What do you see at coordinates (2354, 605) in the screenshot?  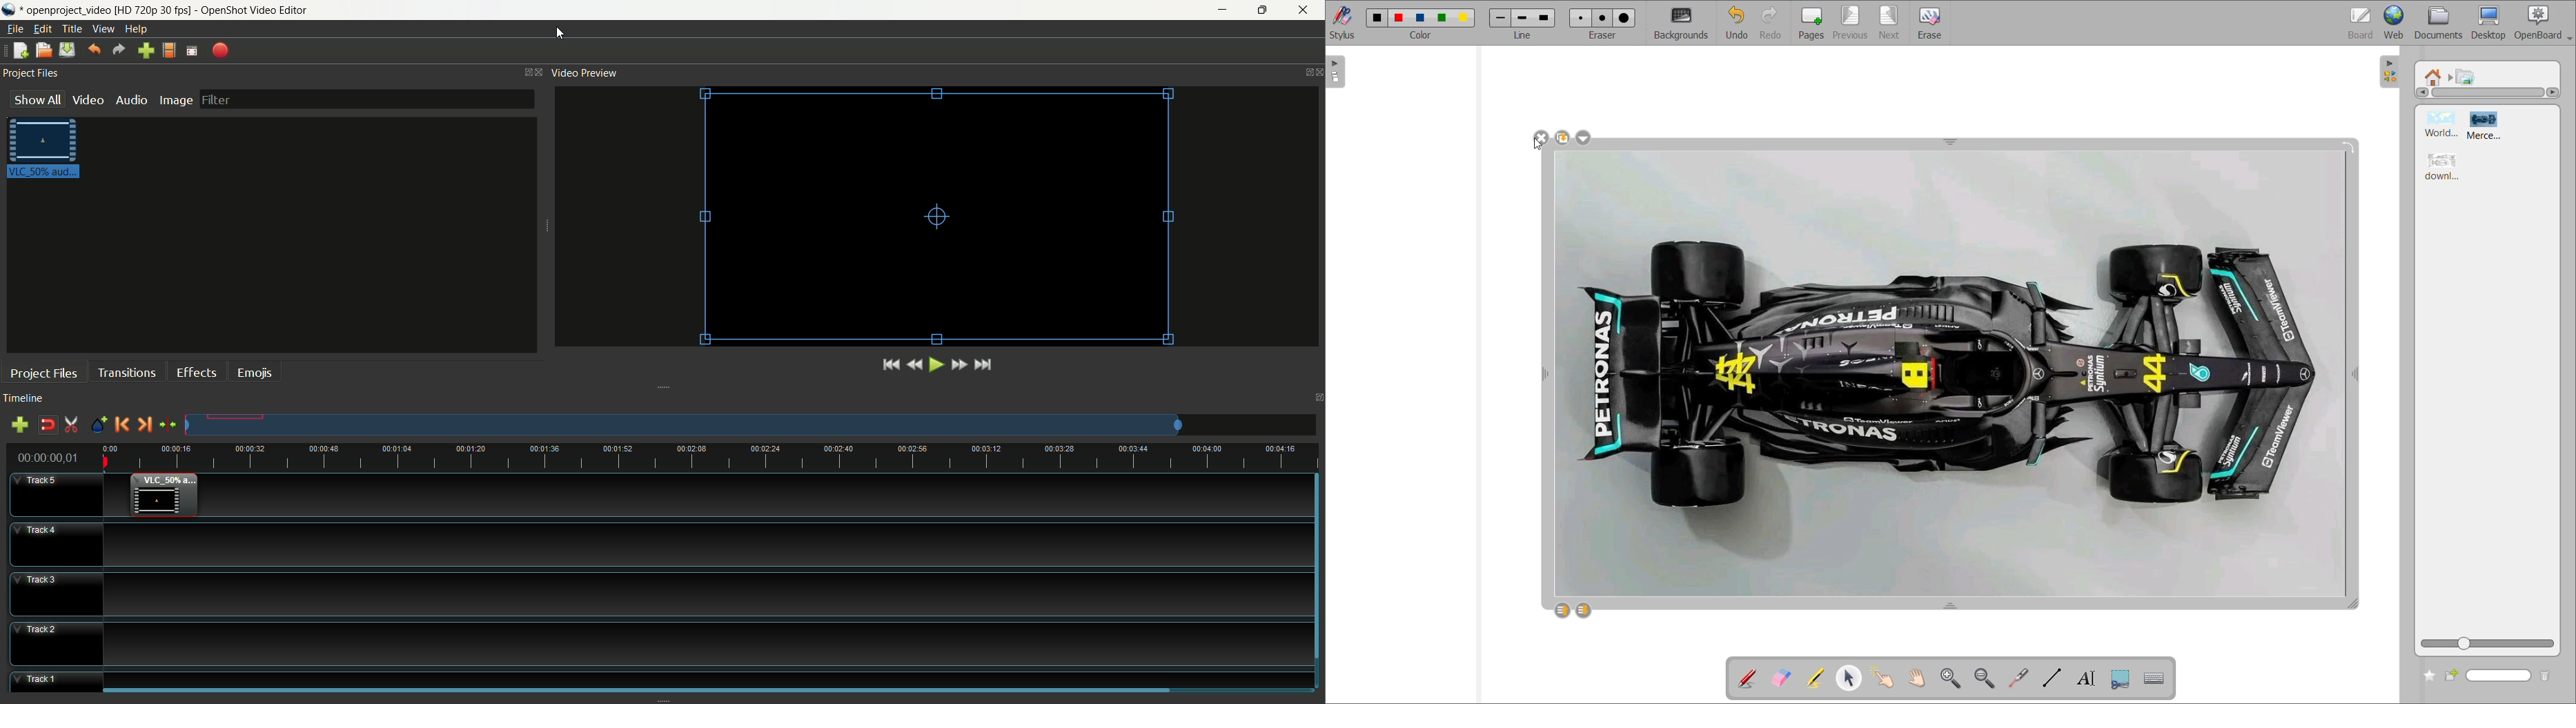 I see `double arrow` at bounding box center [2354, 605].